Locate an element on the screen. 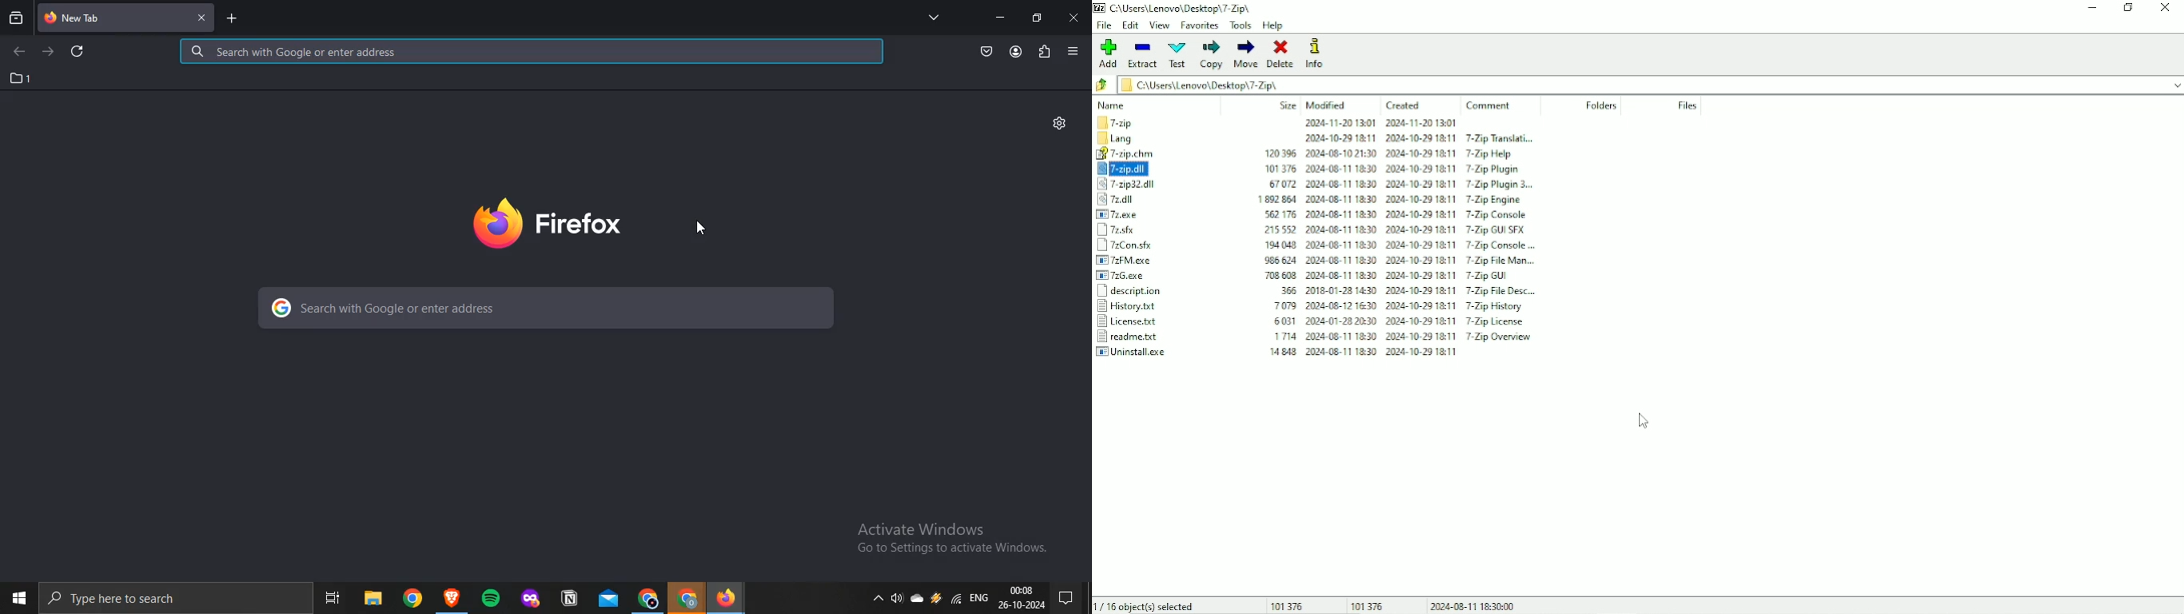  firefox is located at coordinates (732, 597).